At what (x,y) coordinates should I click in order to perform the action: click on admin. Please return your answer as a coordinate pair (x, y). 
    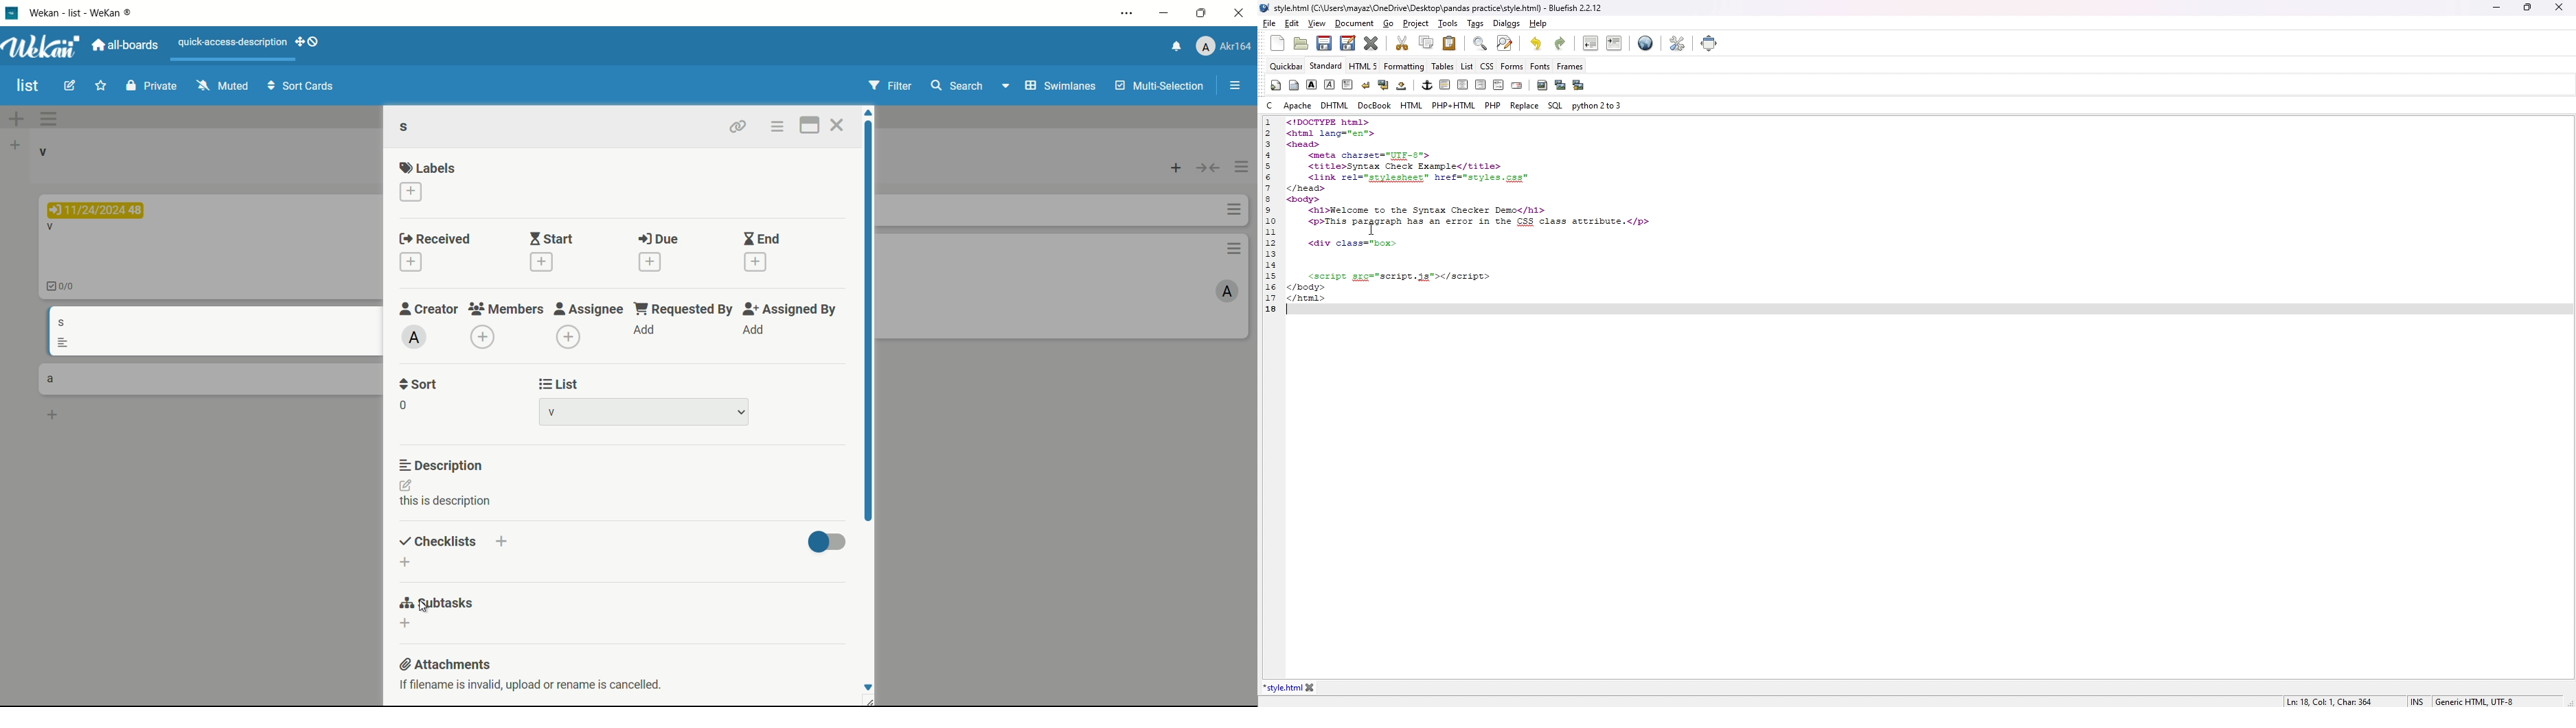
    Looking at the image, I should click on (413, 338).